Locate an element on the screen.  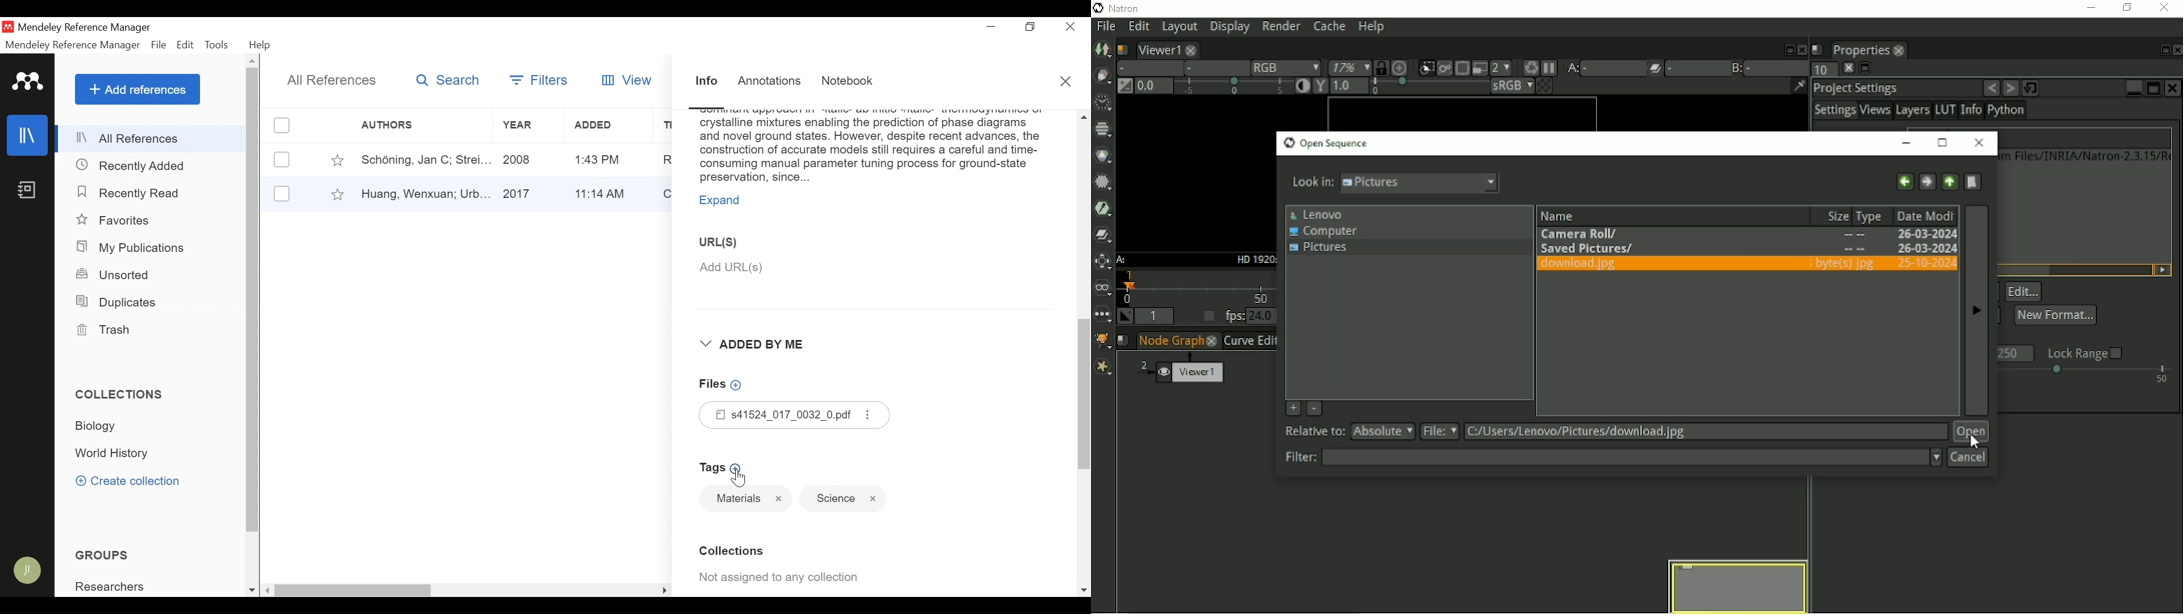
Year is located at coordinates (527, 159).